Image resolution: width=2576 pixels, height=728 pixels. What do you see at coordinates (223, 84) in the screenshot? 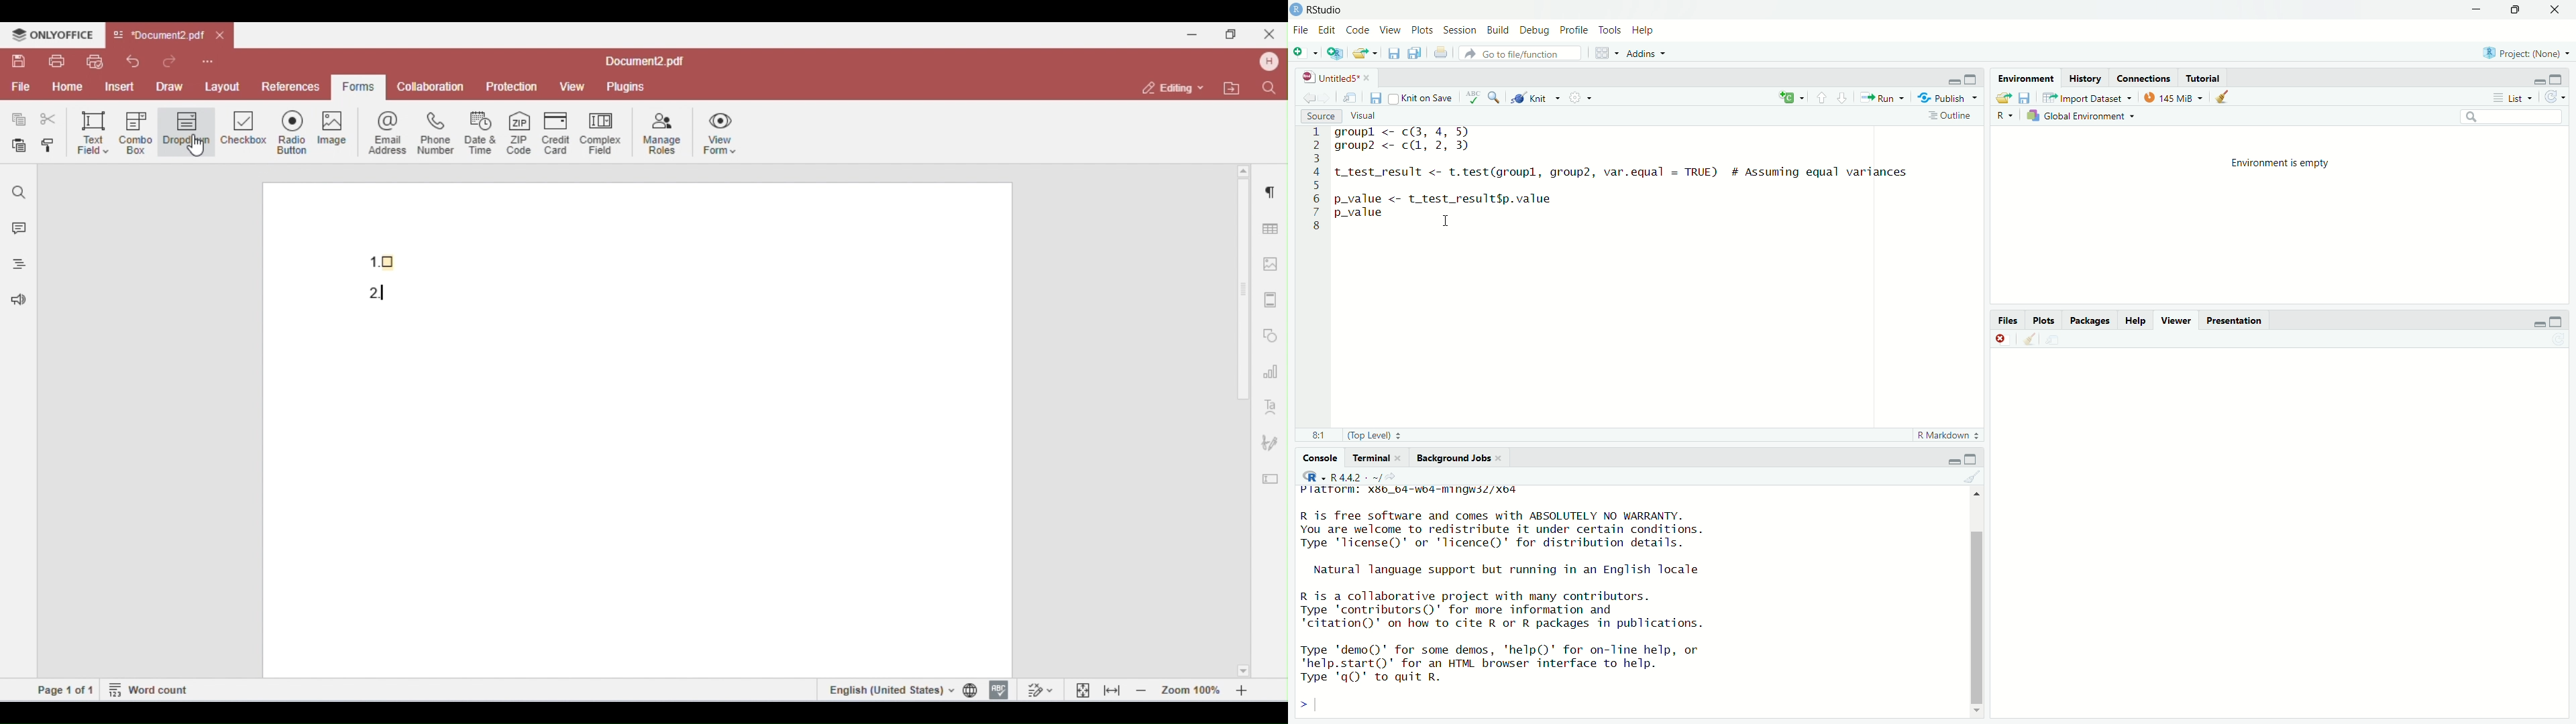
I see `layout` at bounding box center [223, 84].